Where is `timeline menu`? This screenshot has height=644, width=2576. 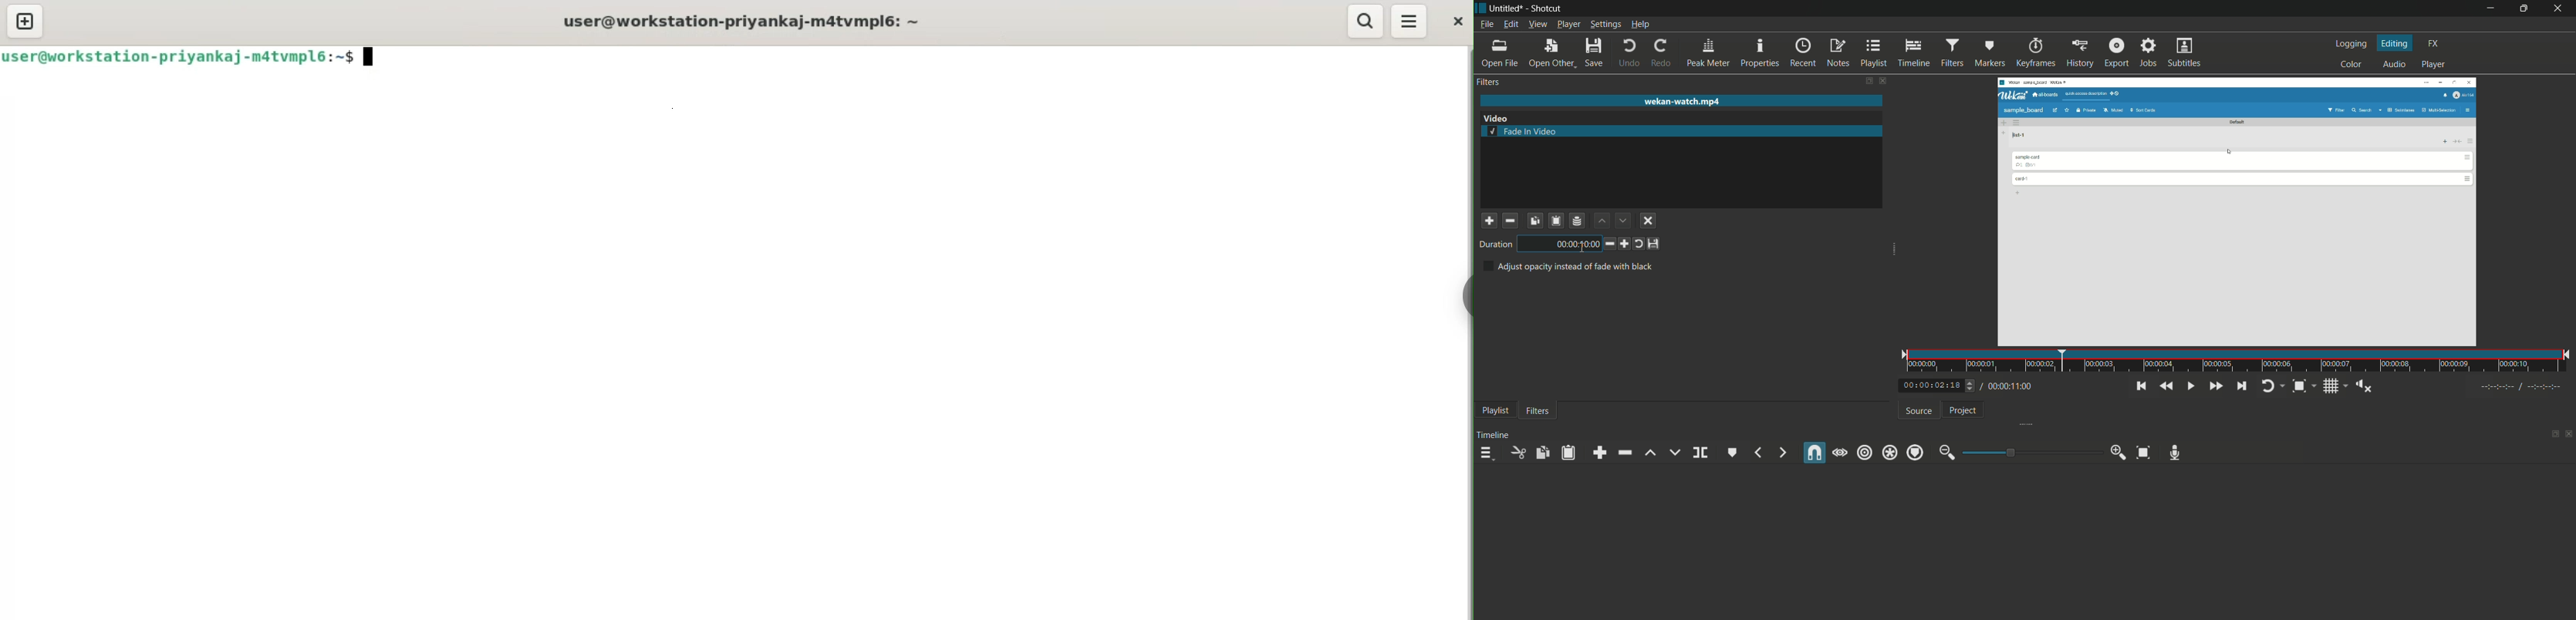 timeline menu is located at coordinates (1486, 452).